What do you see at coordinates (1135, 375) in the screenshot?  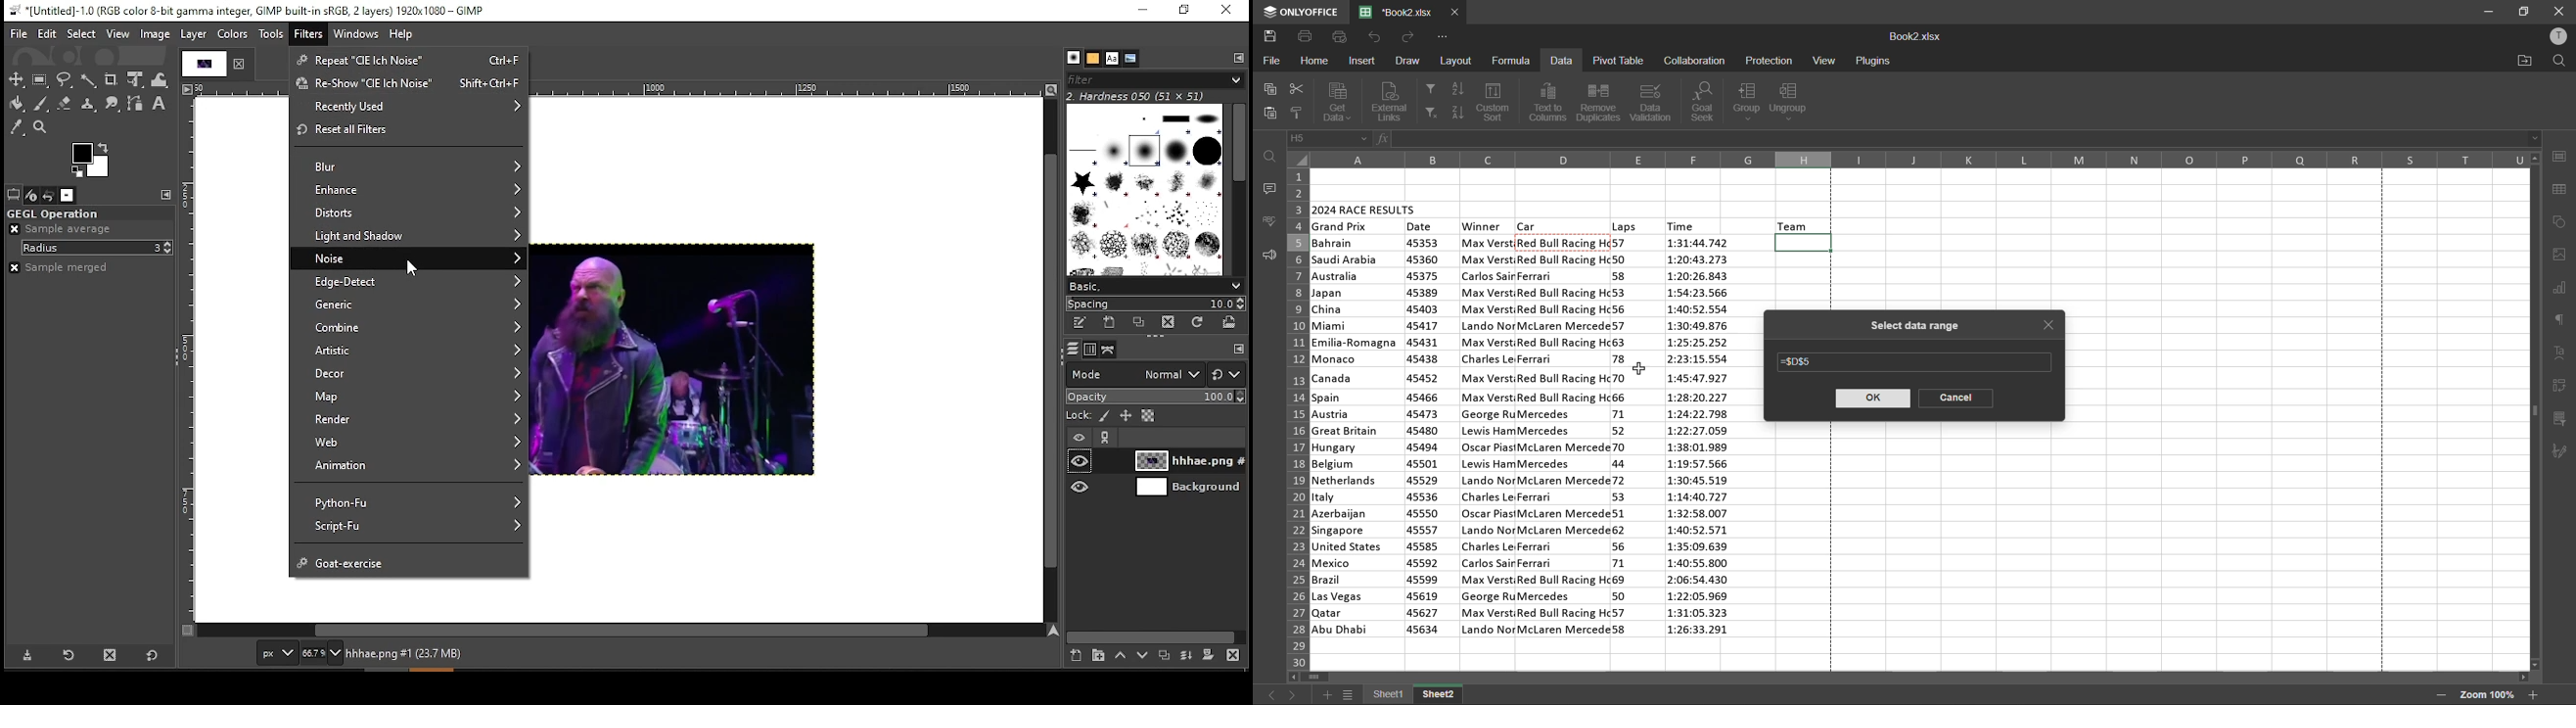 I see `mode` at bounding box center [1135, 375].